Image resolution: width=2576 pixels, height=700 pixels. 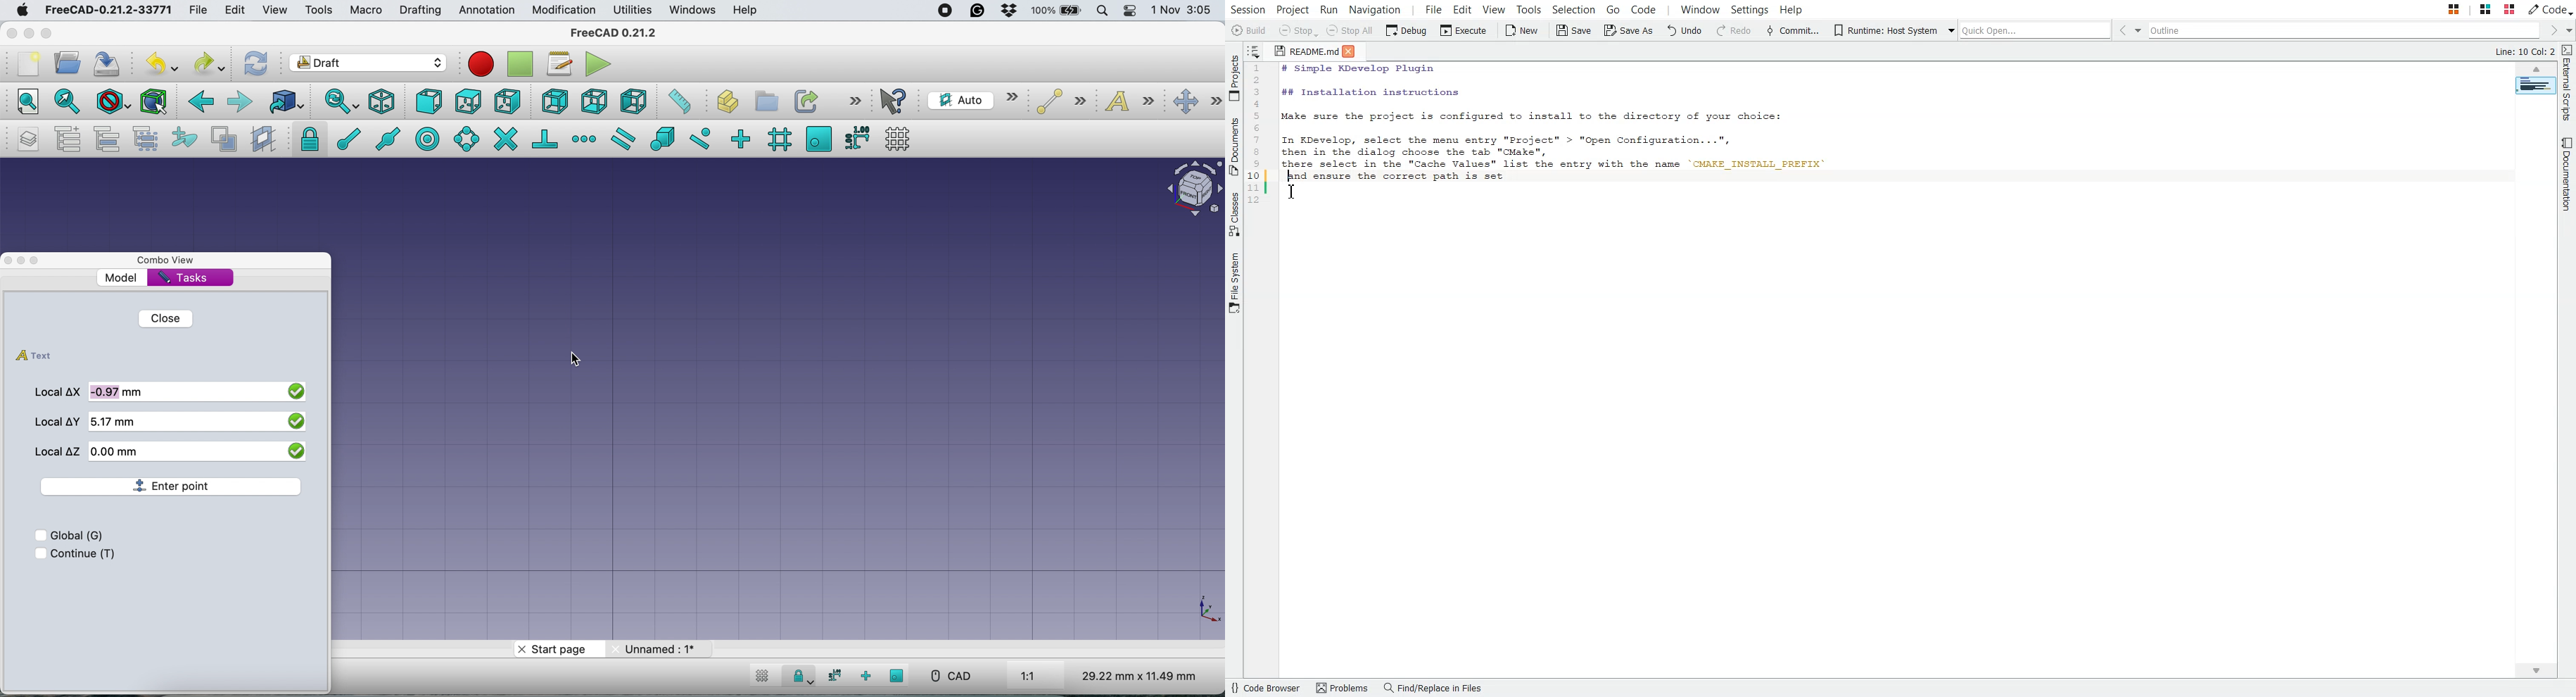 What do you see at coordinates (631, 101) in the screenshot?
I see `left` at bounding box center [631, 101].